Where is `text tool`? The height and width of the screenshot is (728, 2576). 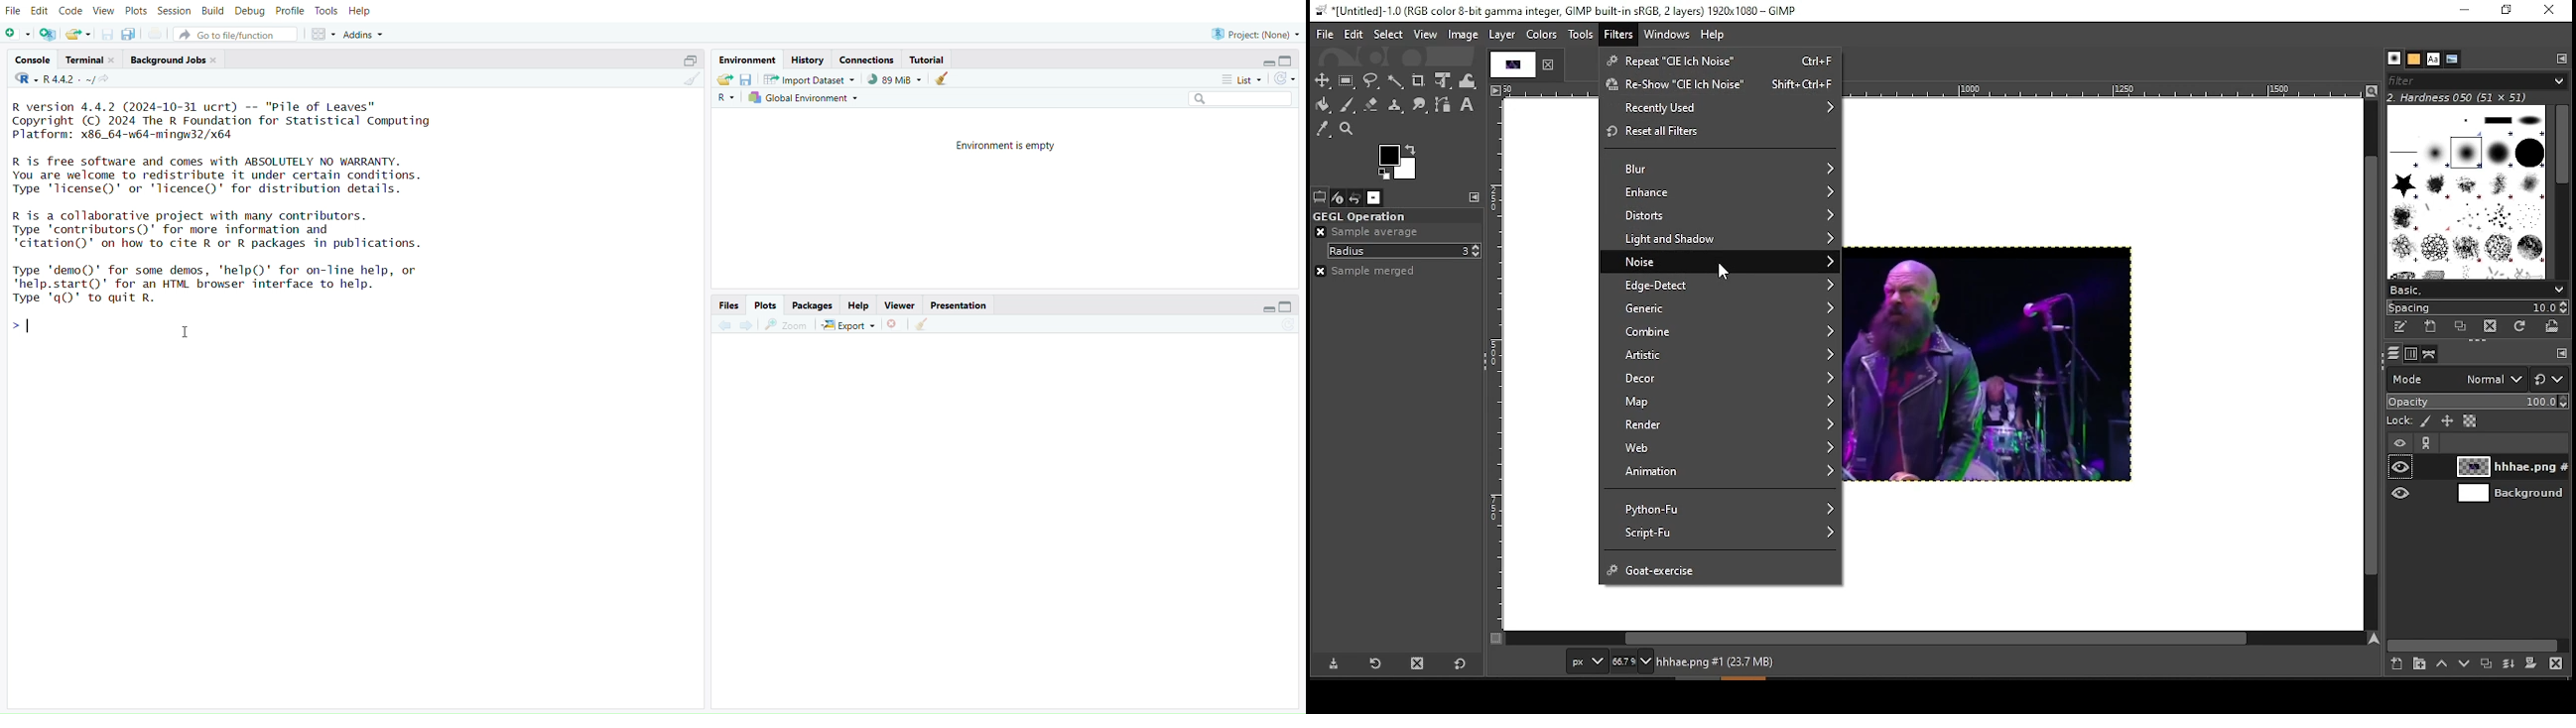 text tool is located at coordinates (1467, 105).